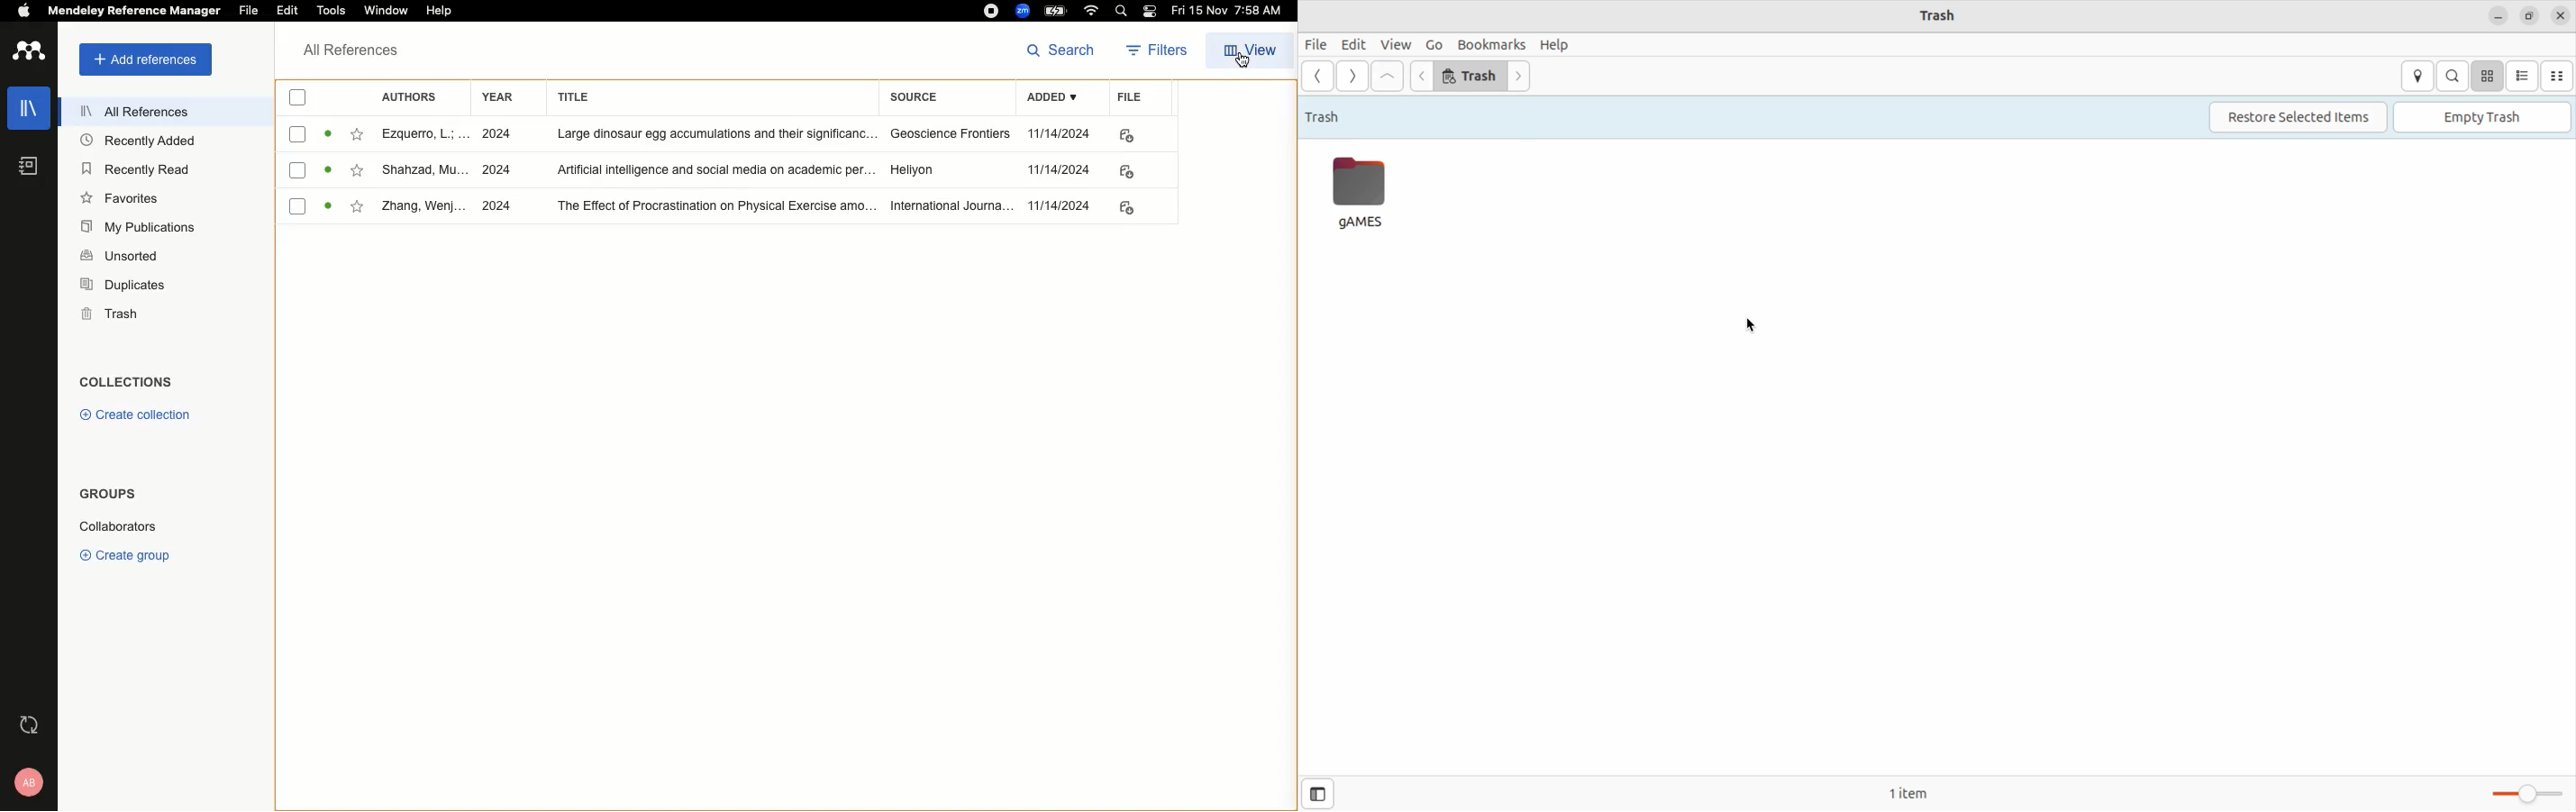  I want to click on Fri 15 Nov 7:58 AM, so click(1230, 12).